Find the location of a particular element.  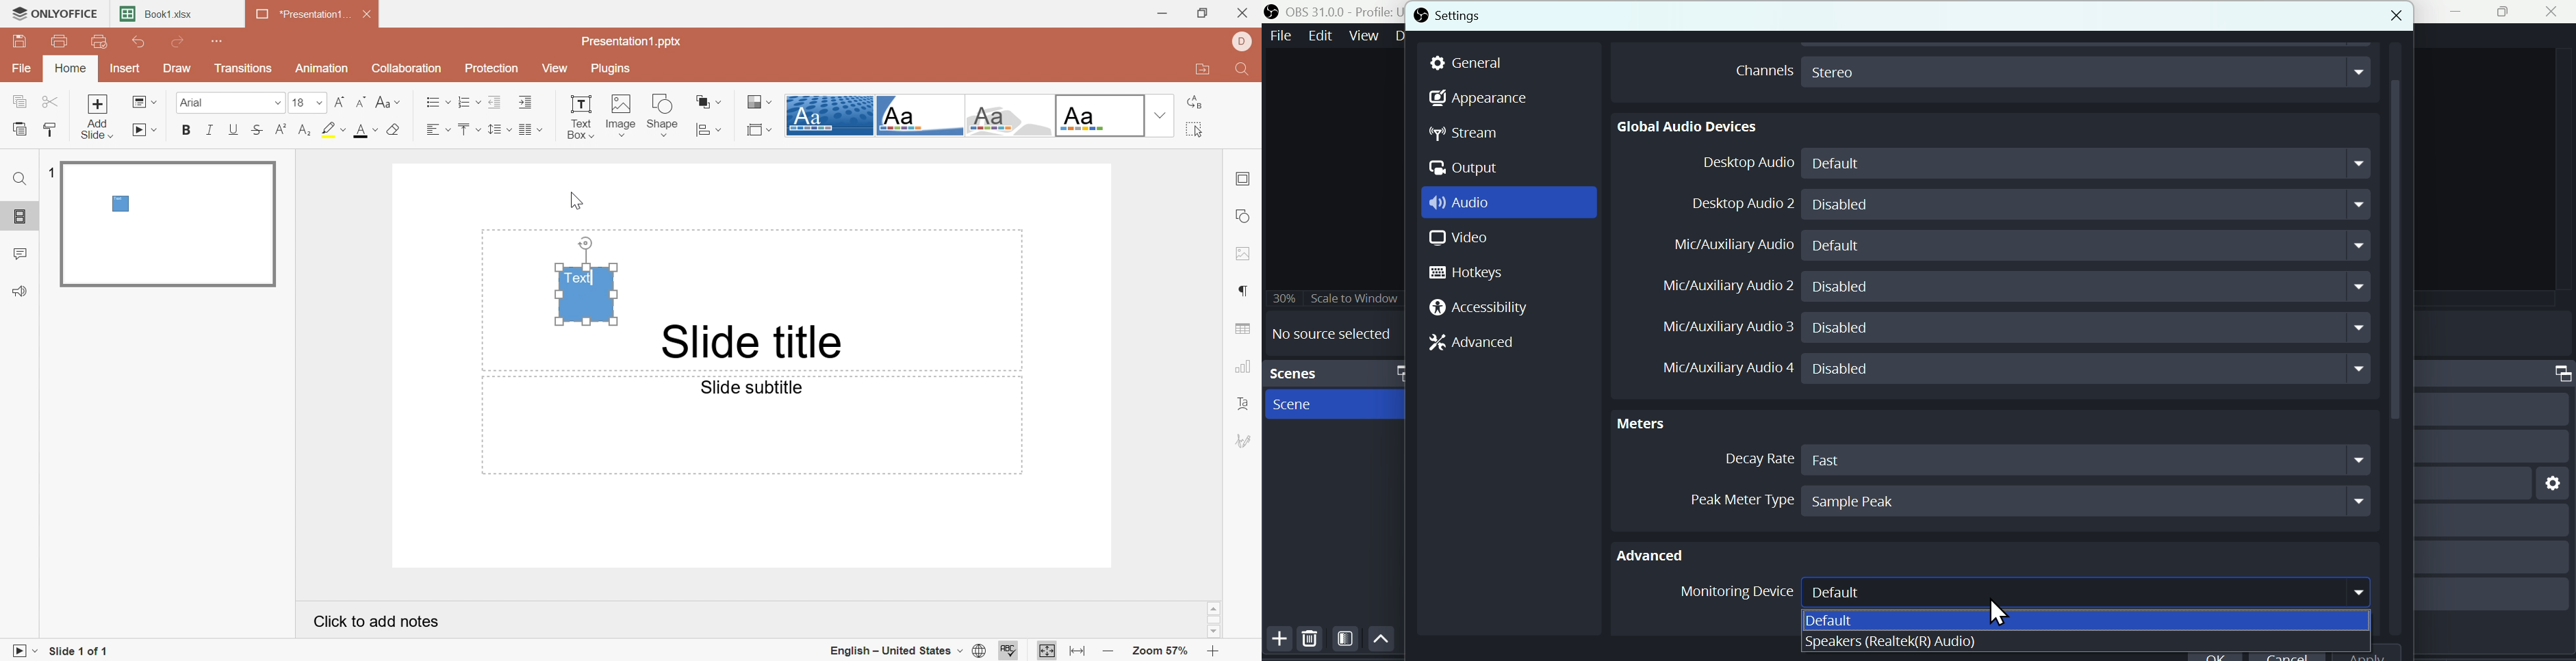

Slide title is located at coordinates (750, 343).